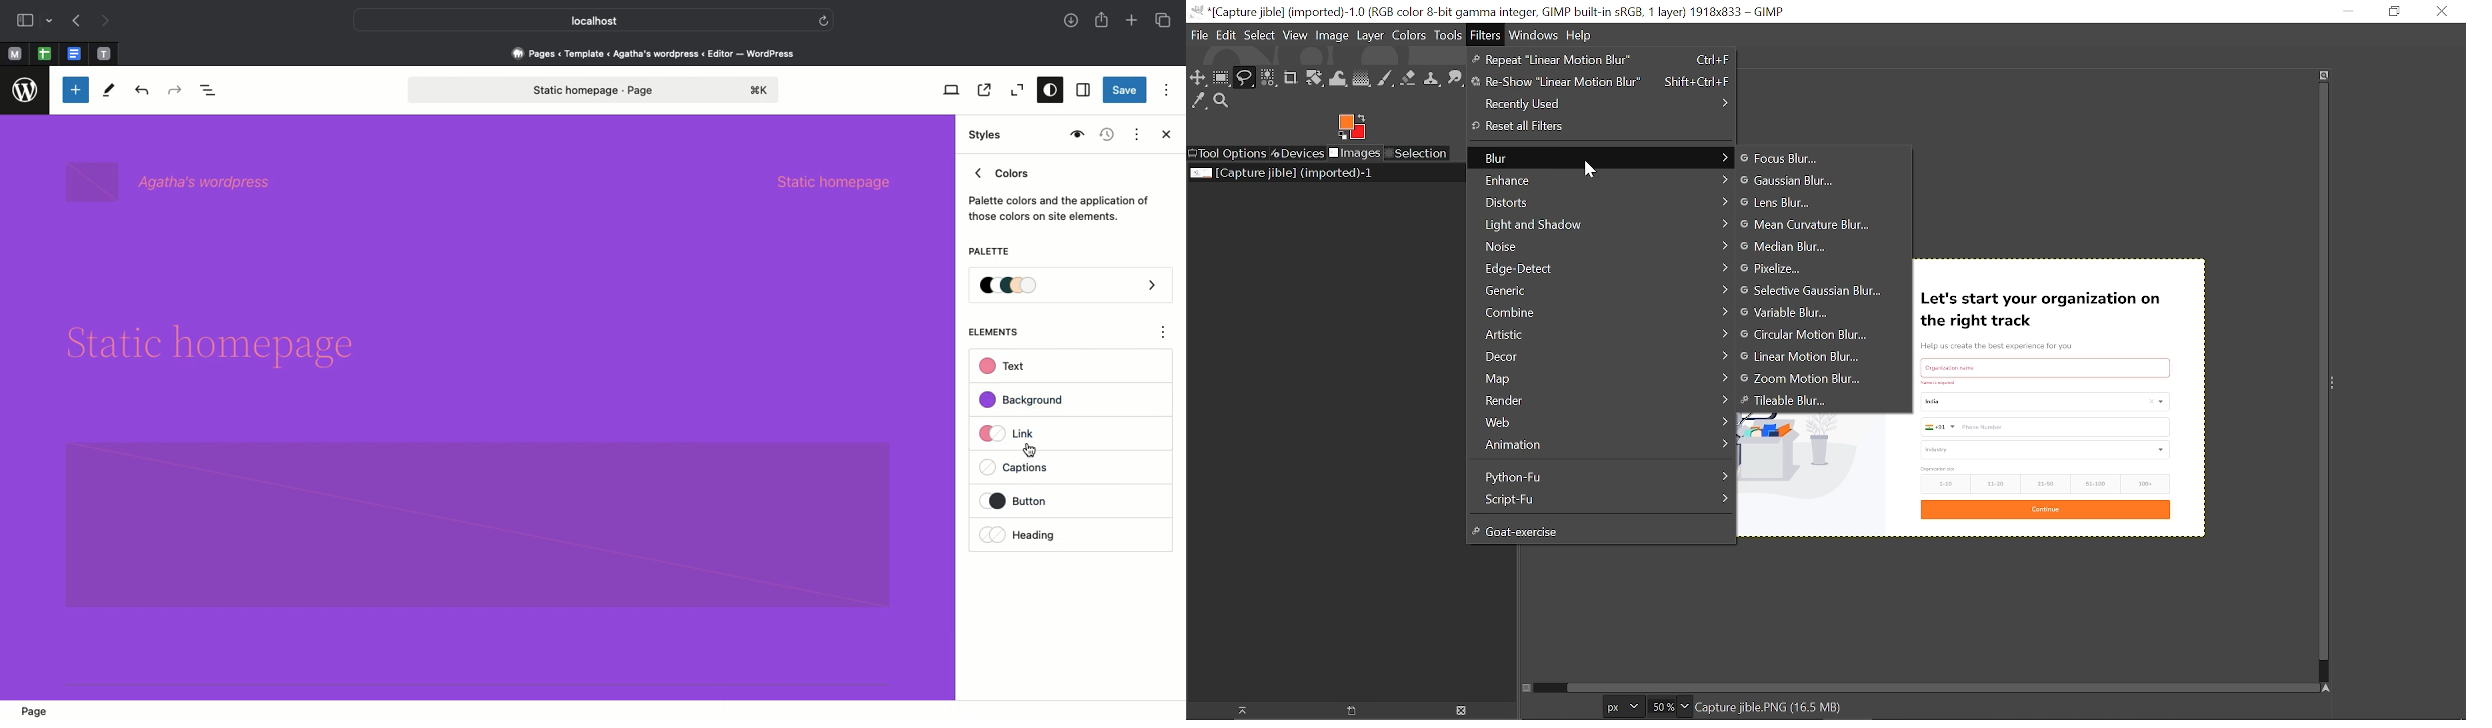  Describe the element at coordinates (668, 320) in the screenshot. I see `Color change` at that location.